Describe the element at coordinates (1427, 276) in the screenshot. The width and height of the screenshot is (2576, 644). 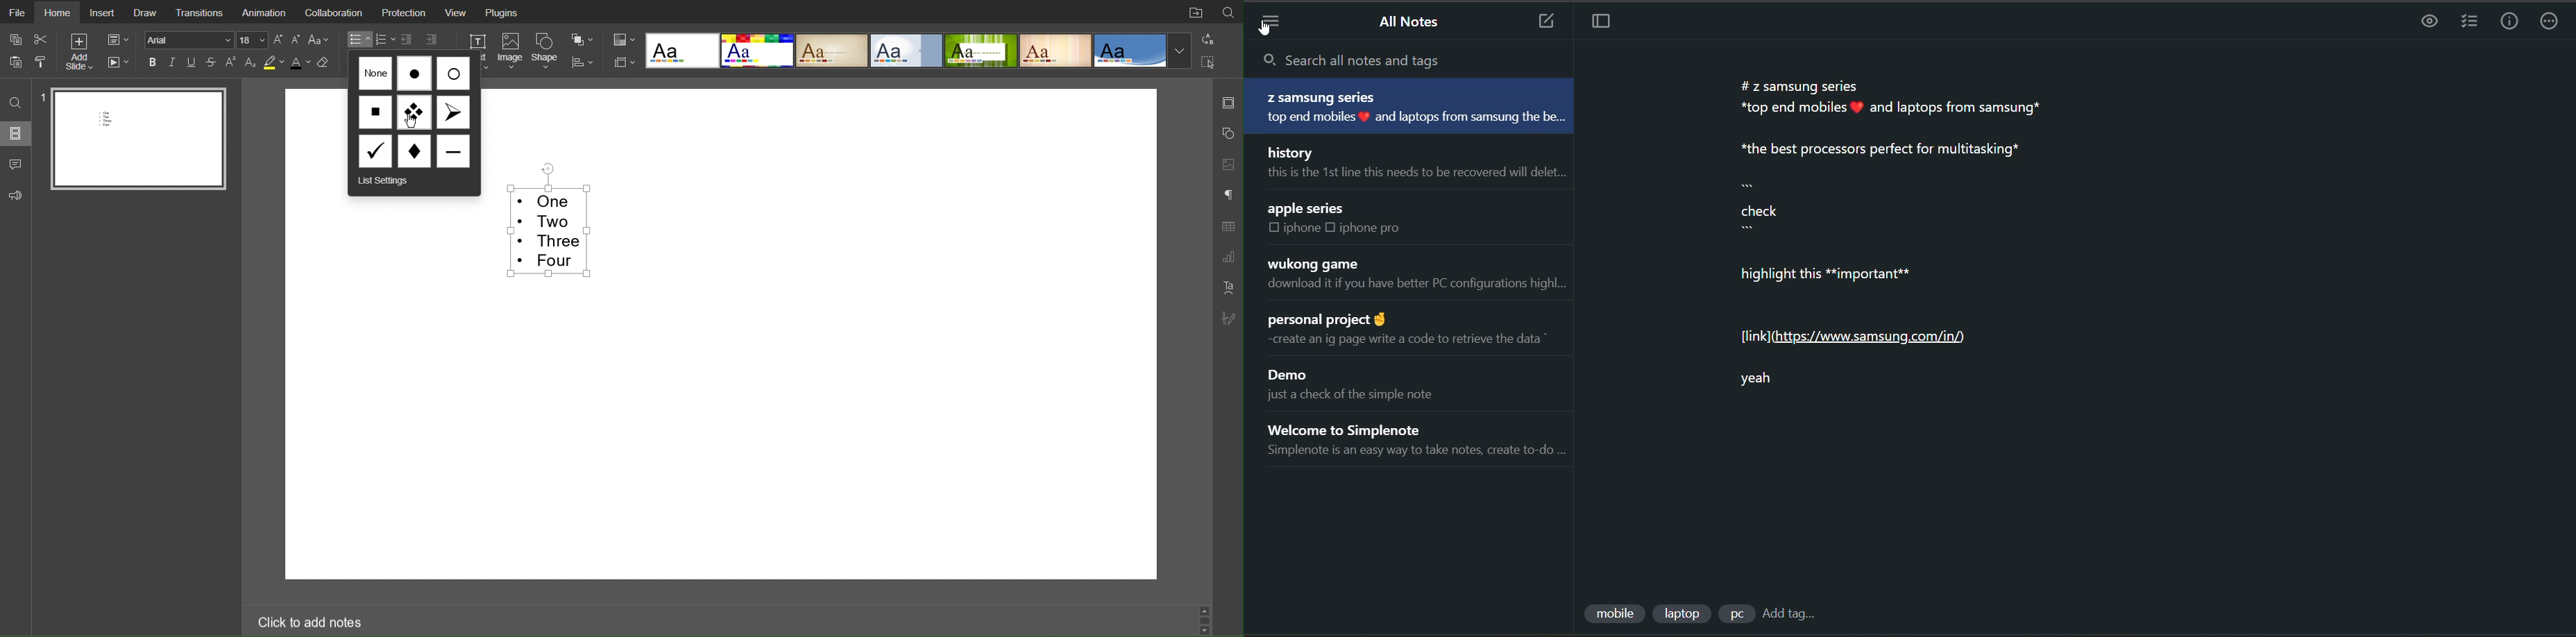
I see `note title and preview` at that location.